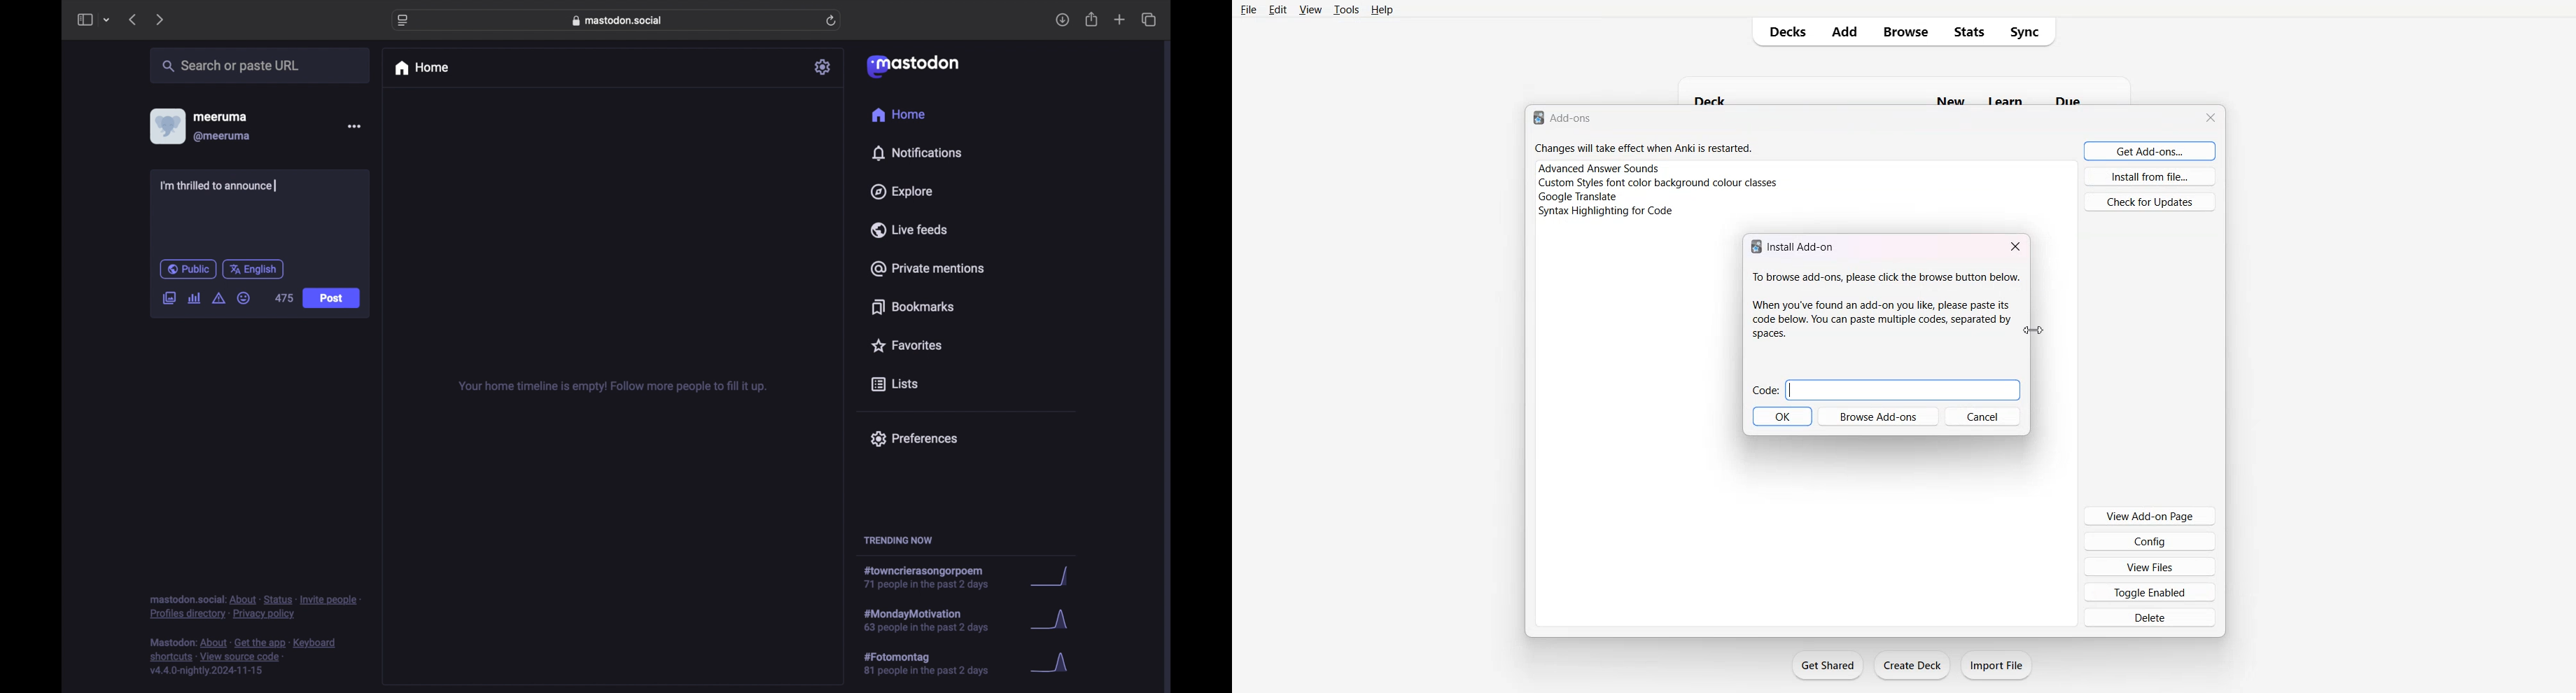  Describe the element at coordinates (1564, 117) in the screenshot. I see `add-ons` at that location.